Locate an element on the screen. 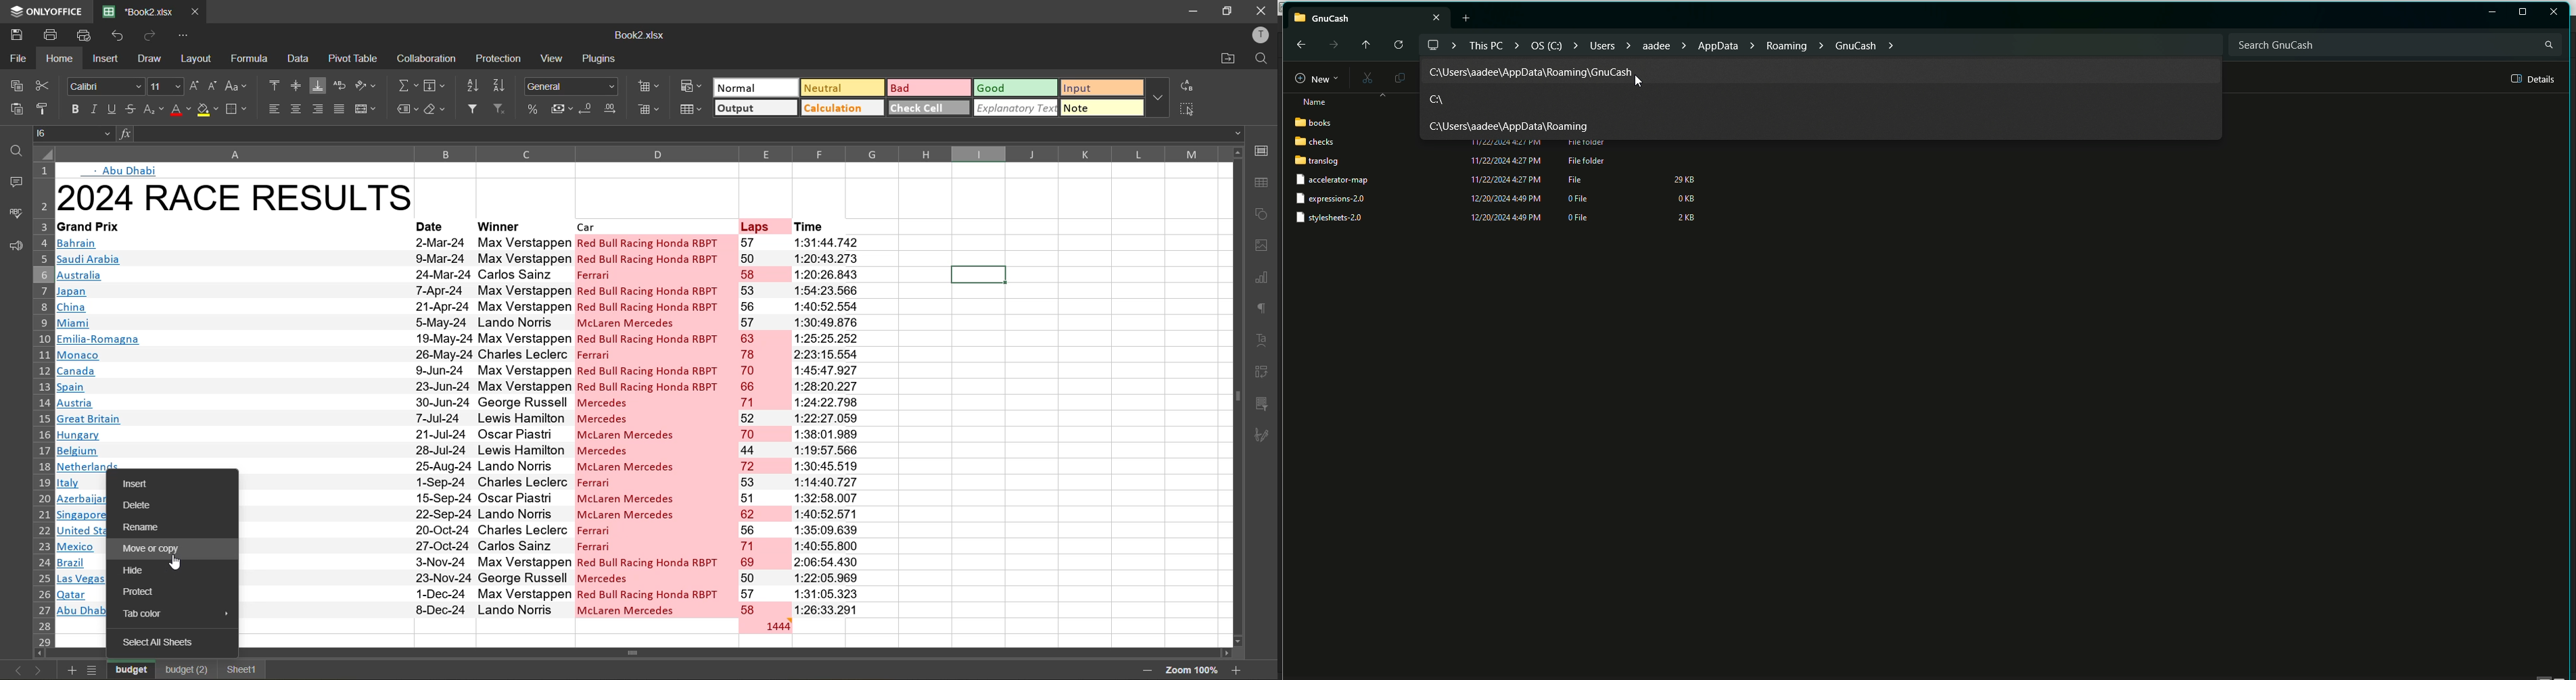  Restore is located at coordinates (2523, 12).